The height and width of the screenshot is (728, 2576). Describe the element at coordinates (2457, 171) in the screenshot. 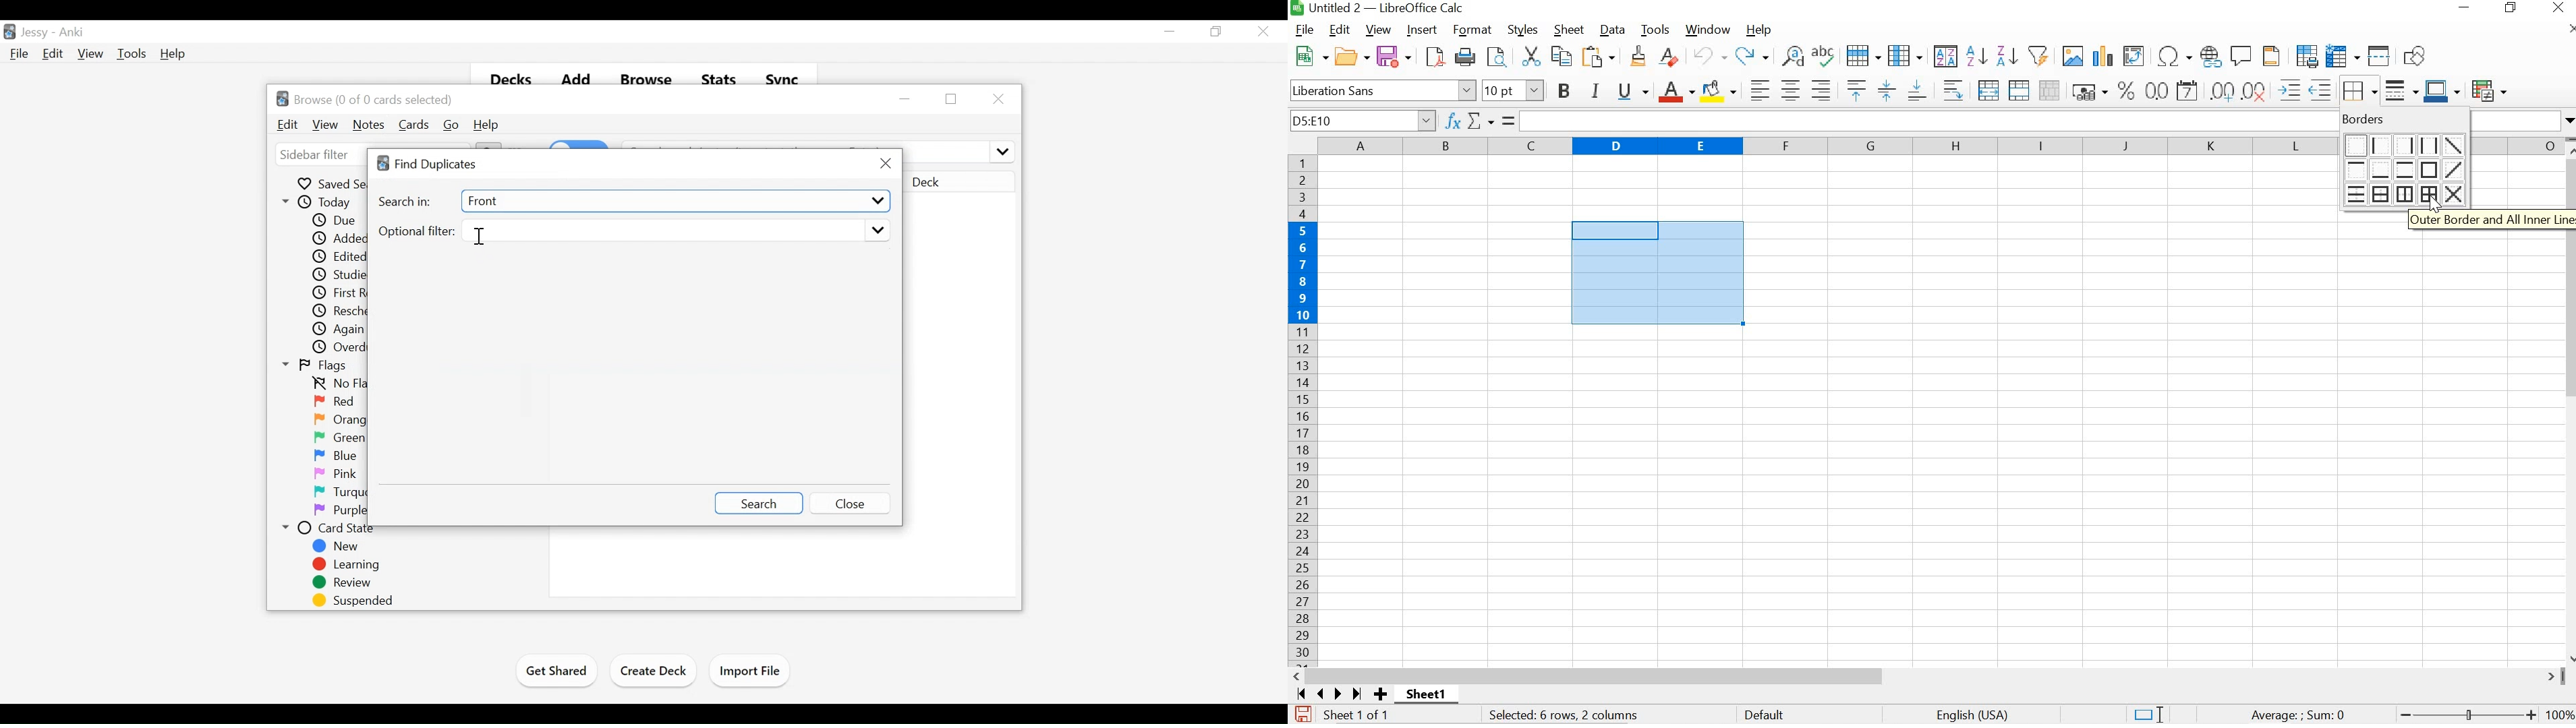

I see `diagonal up border` at that location.